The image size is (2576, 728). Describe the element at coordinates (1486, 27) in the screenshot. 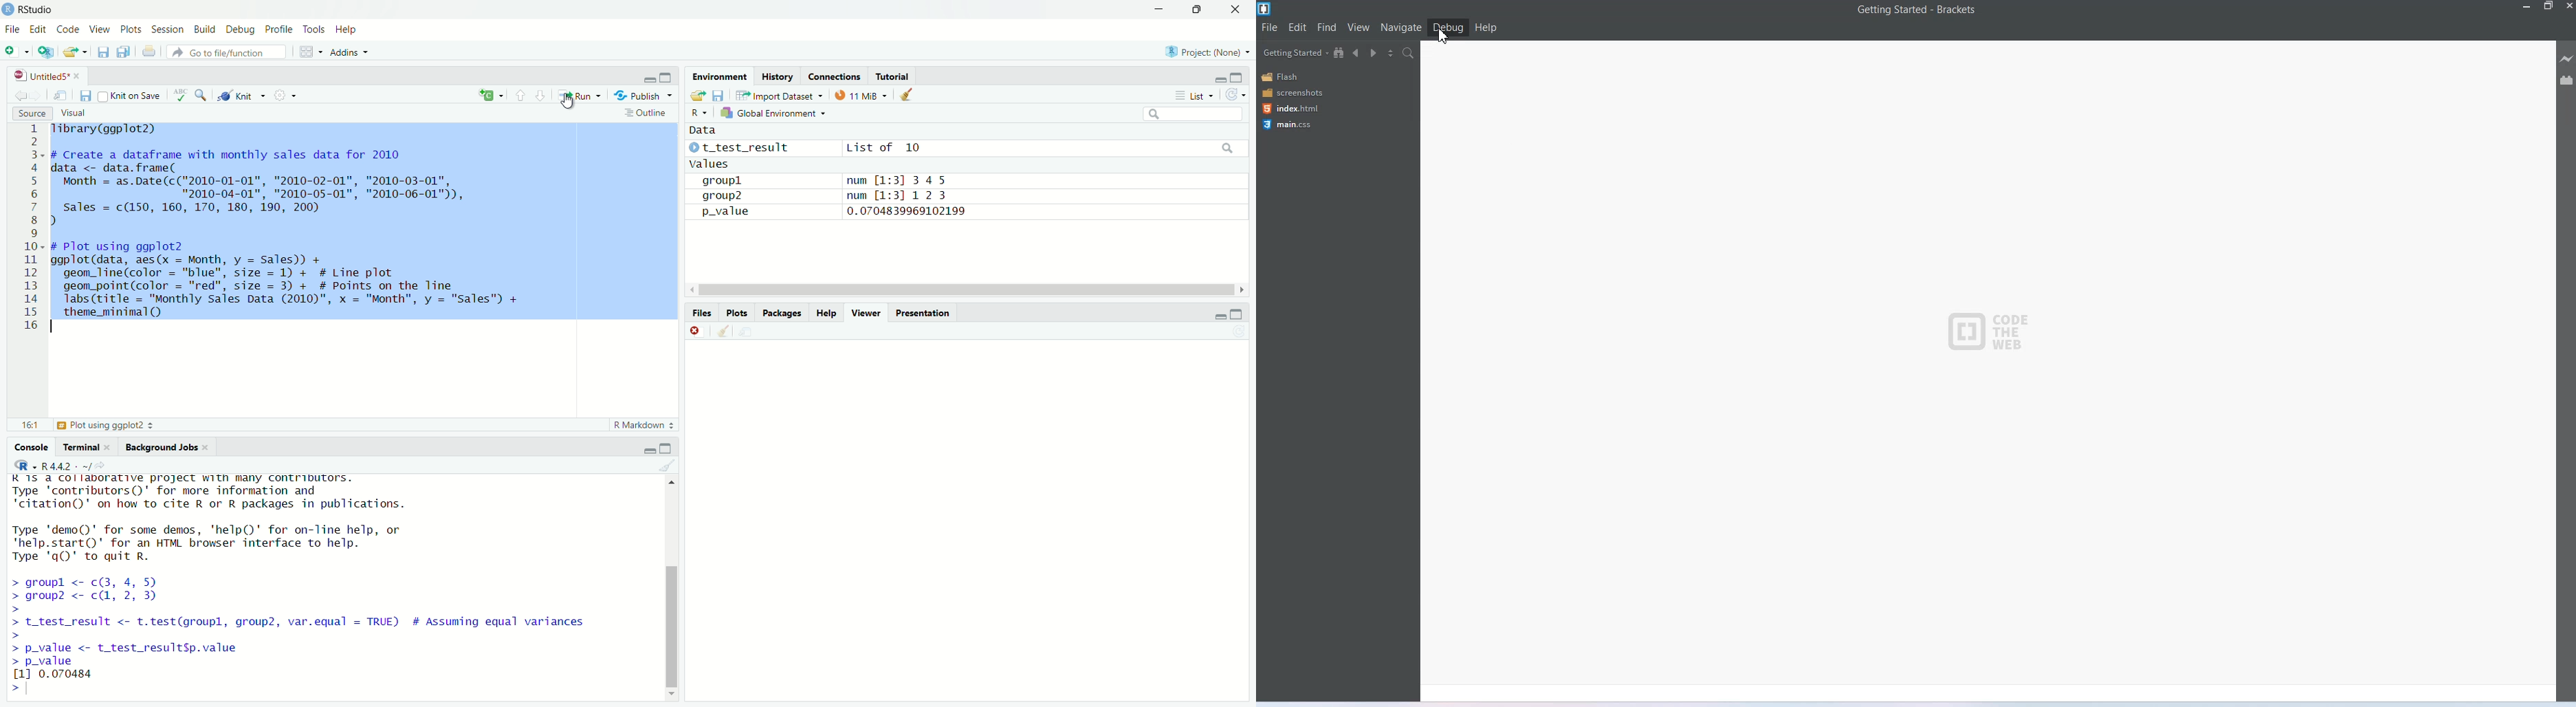

I see `Help` at that location.